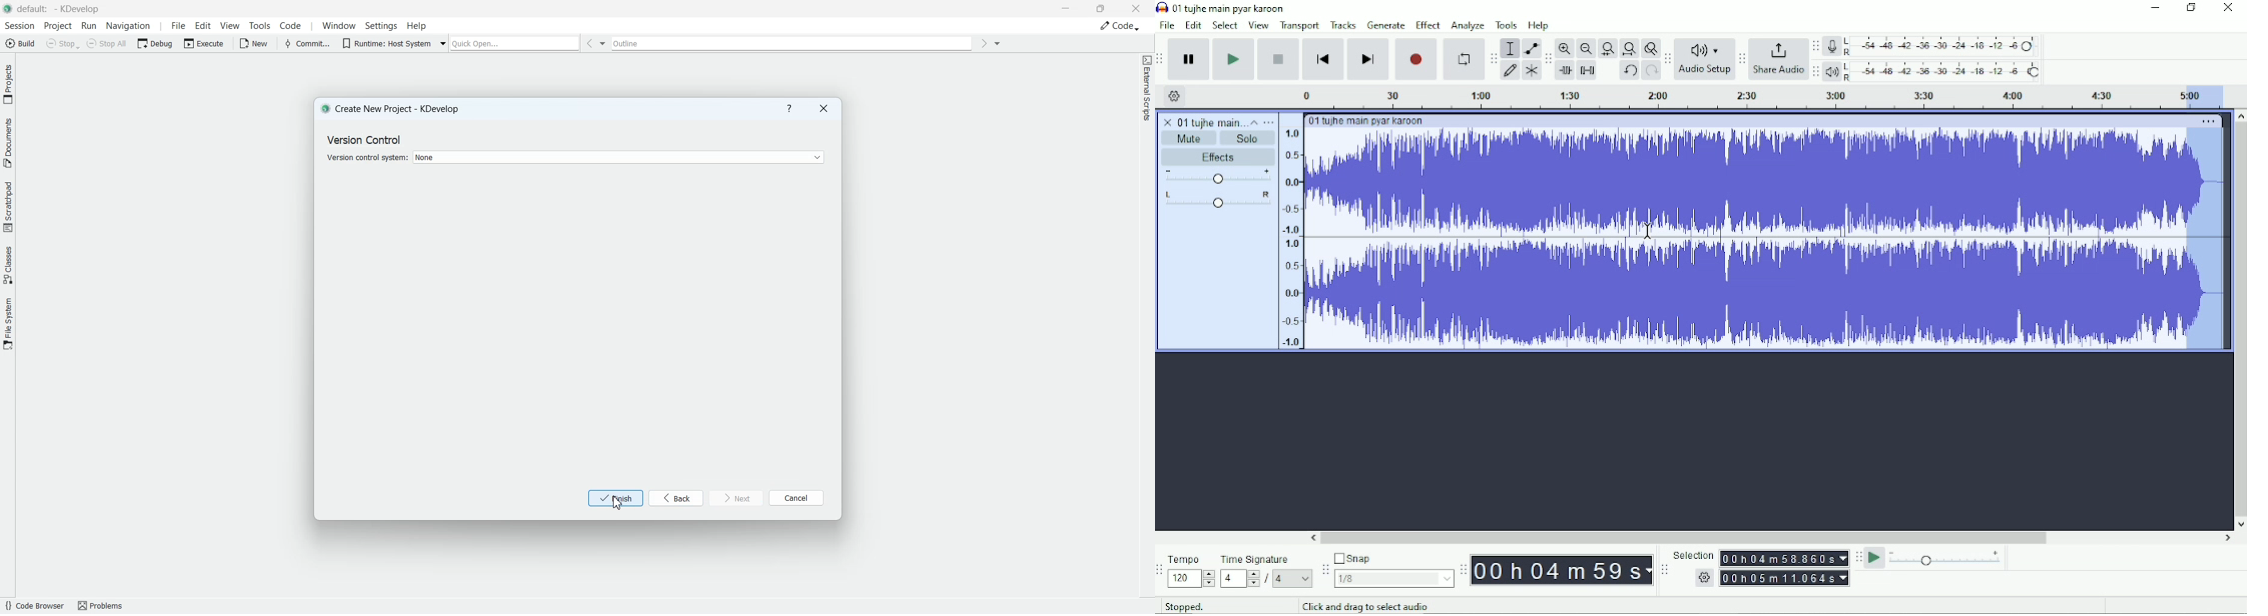 The image size is (2268, 616). I want to click on Version control system selection, so click(562, 159).